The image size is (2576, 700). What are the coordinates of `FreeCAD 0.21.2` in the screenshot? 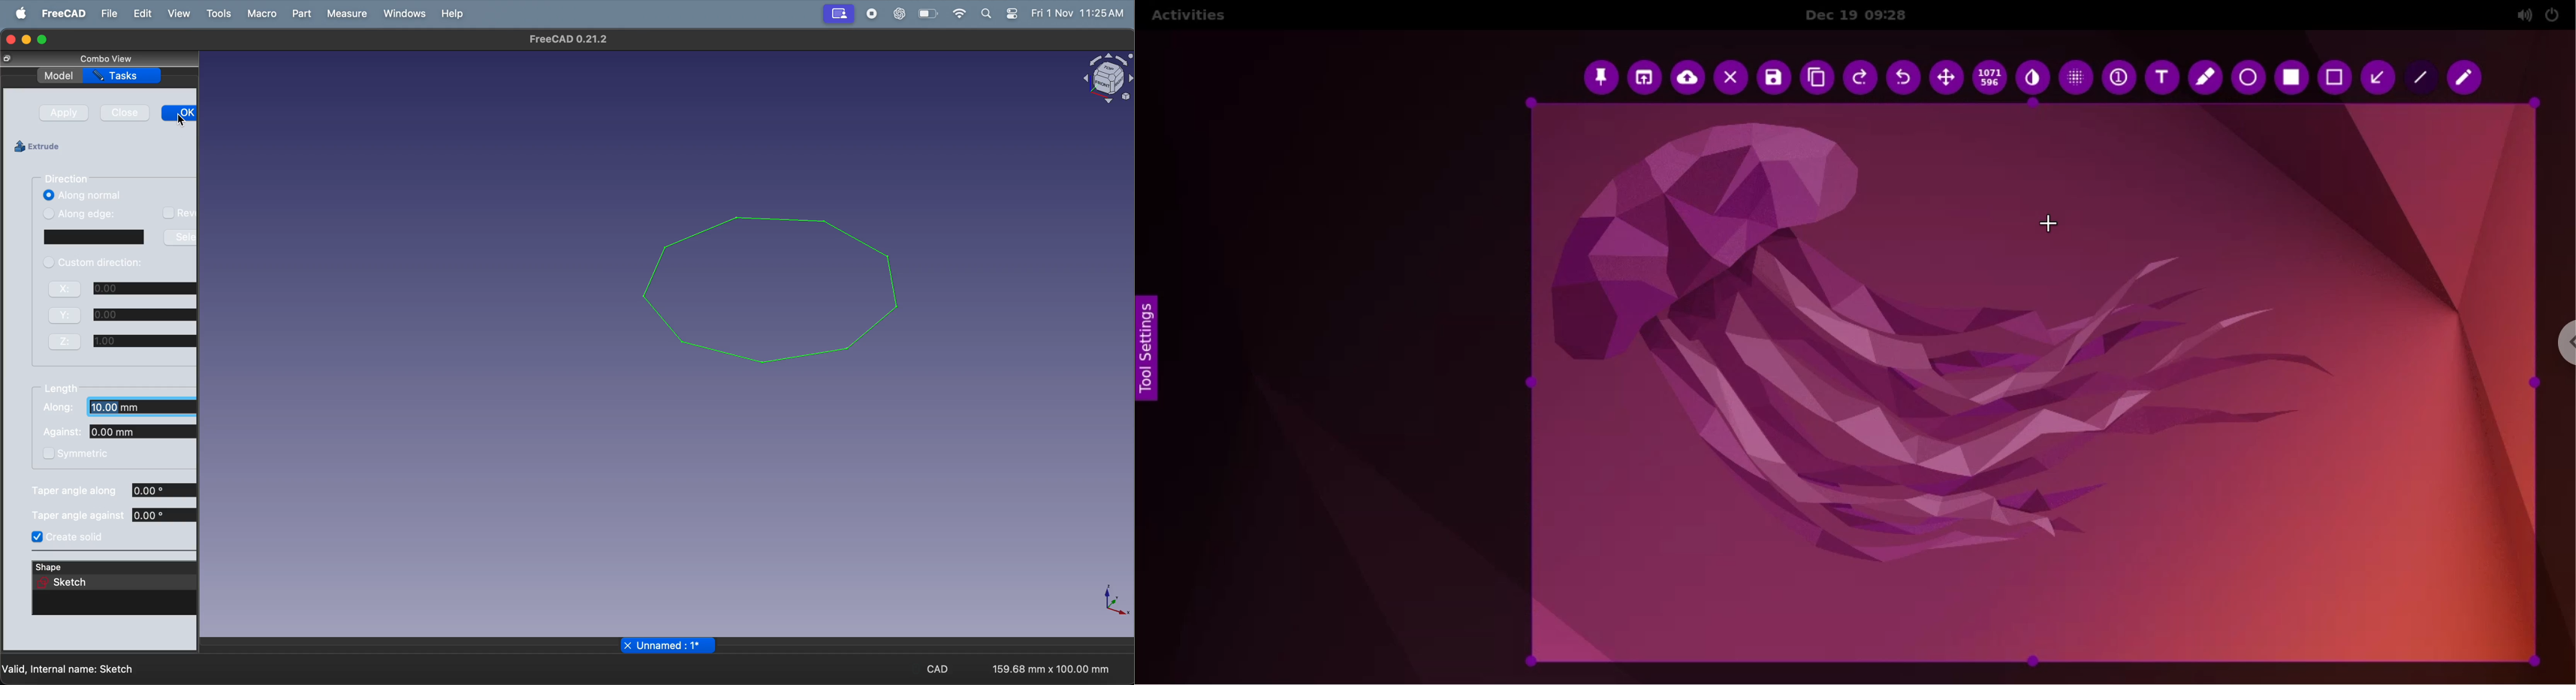 It's located at (572, 39).